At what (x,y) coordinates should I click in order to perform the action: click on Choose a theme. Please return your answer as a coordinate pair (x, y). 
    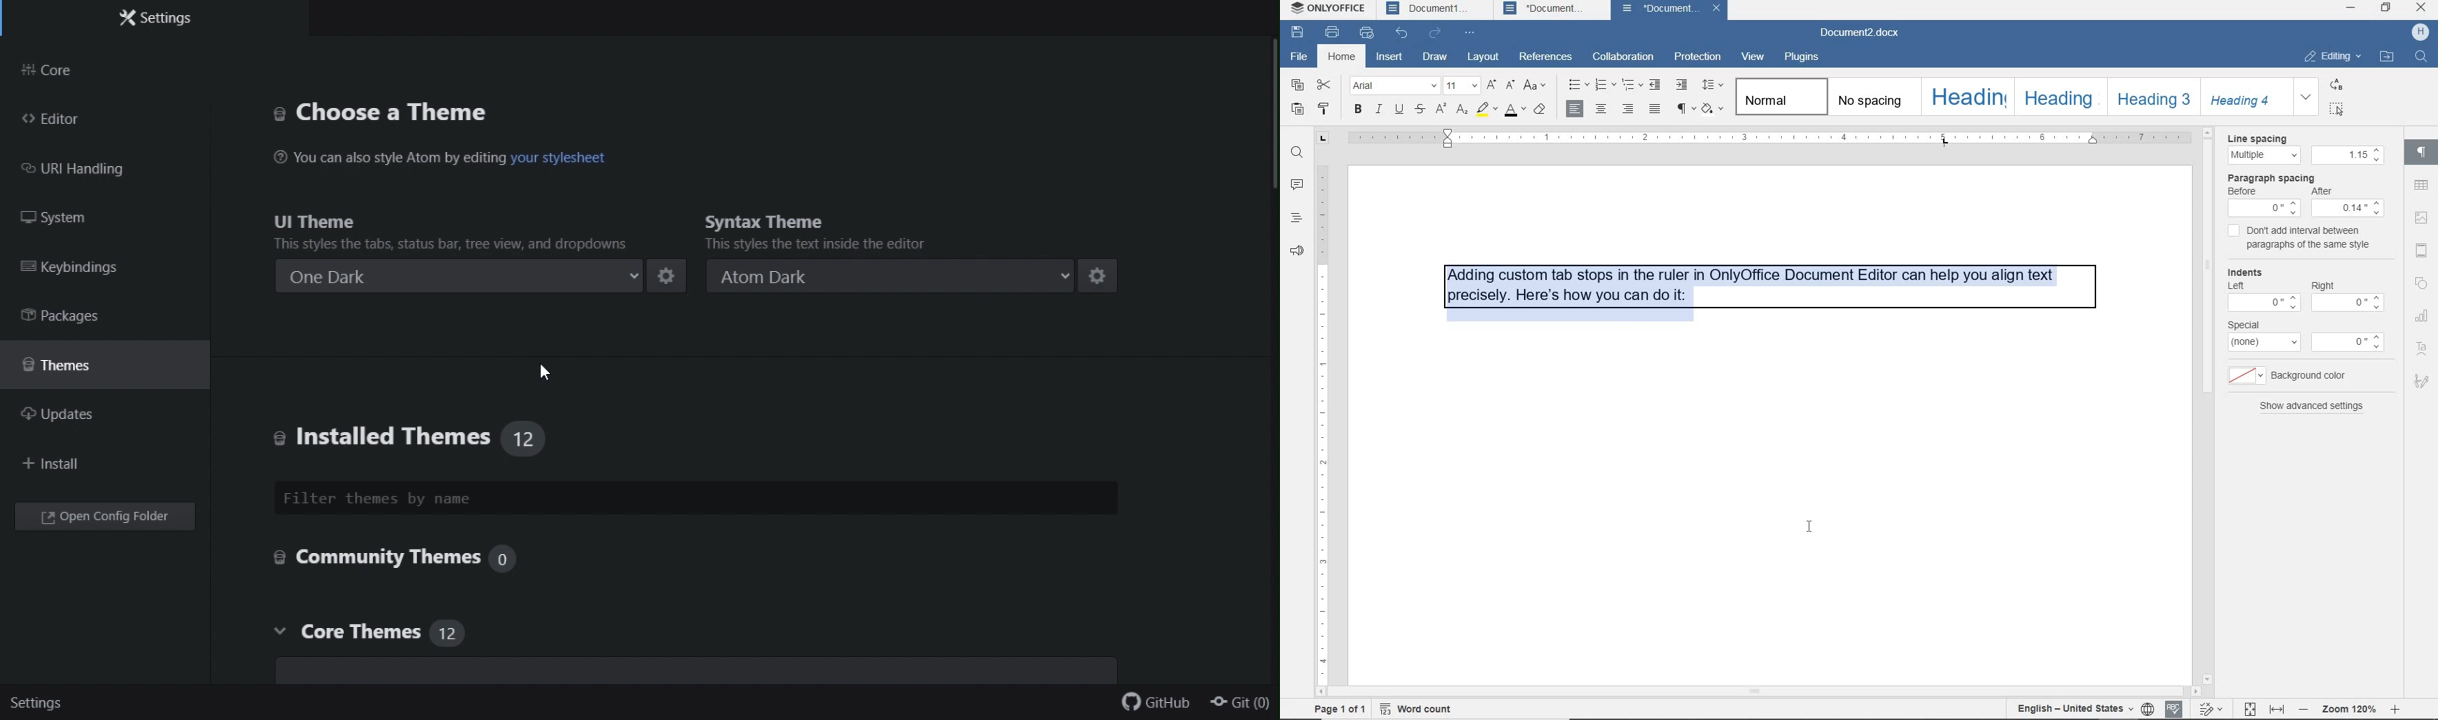
    Looking at the image, I should click on (382, 114).